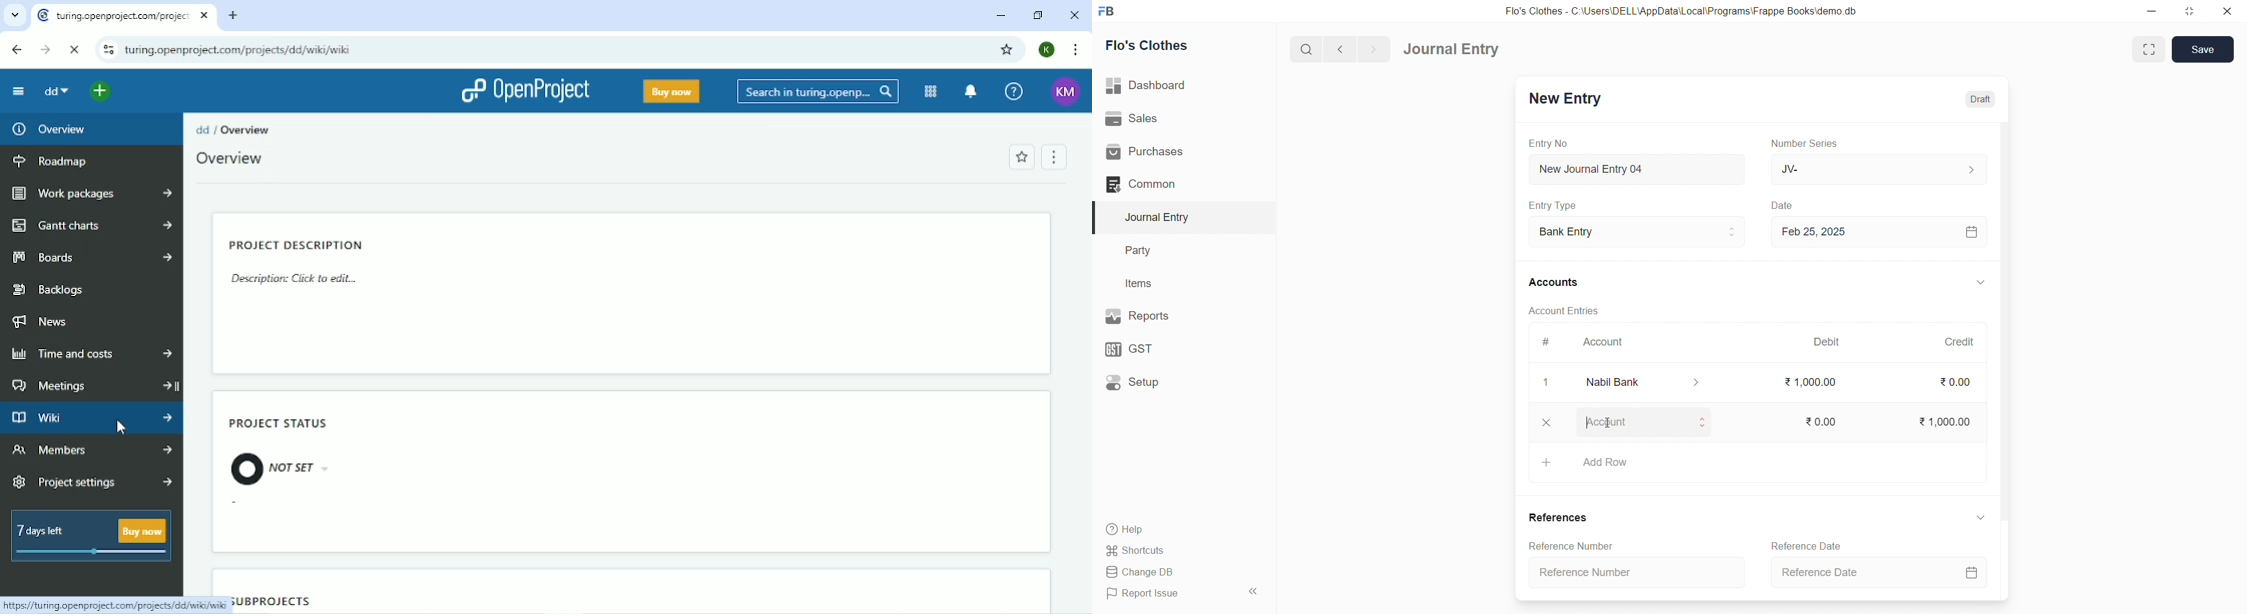 The image size is (2268, 616). I want to click on Accounts, so click(1562, 281).